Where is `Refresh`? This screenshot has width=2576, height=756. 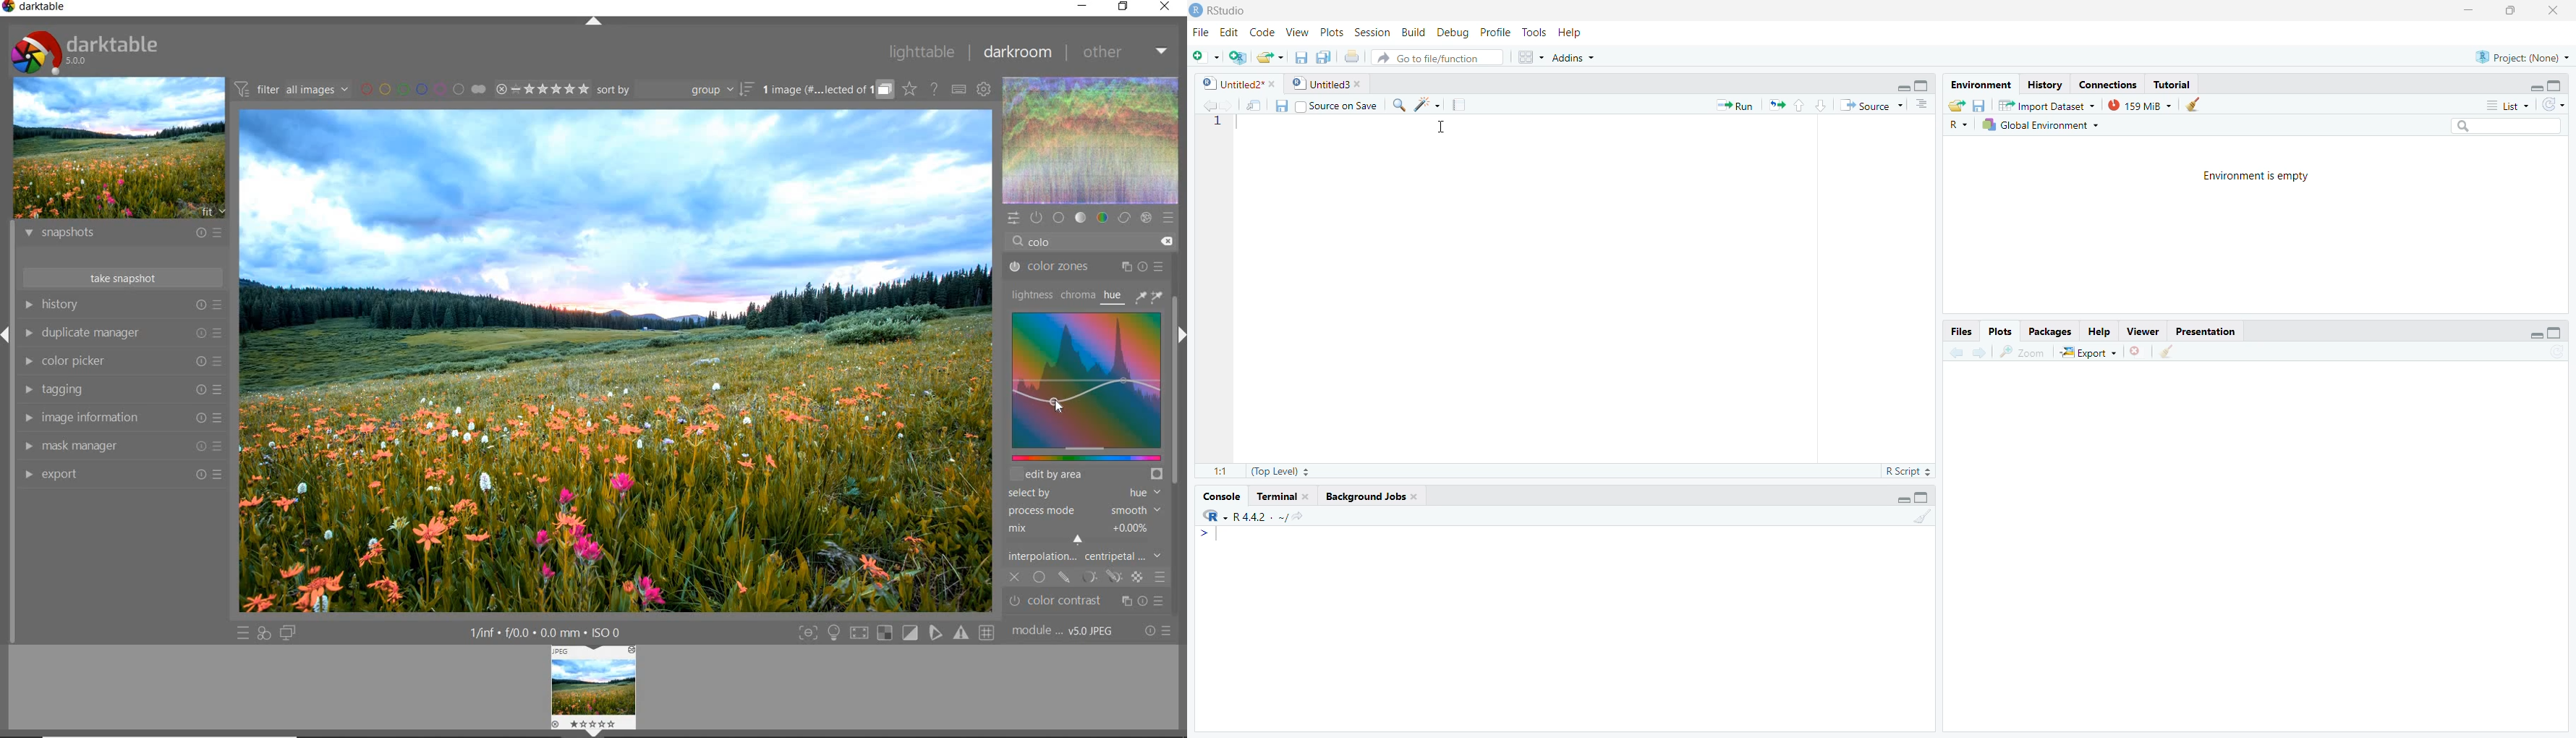 Refresh is located at coordinates (2554, 106).